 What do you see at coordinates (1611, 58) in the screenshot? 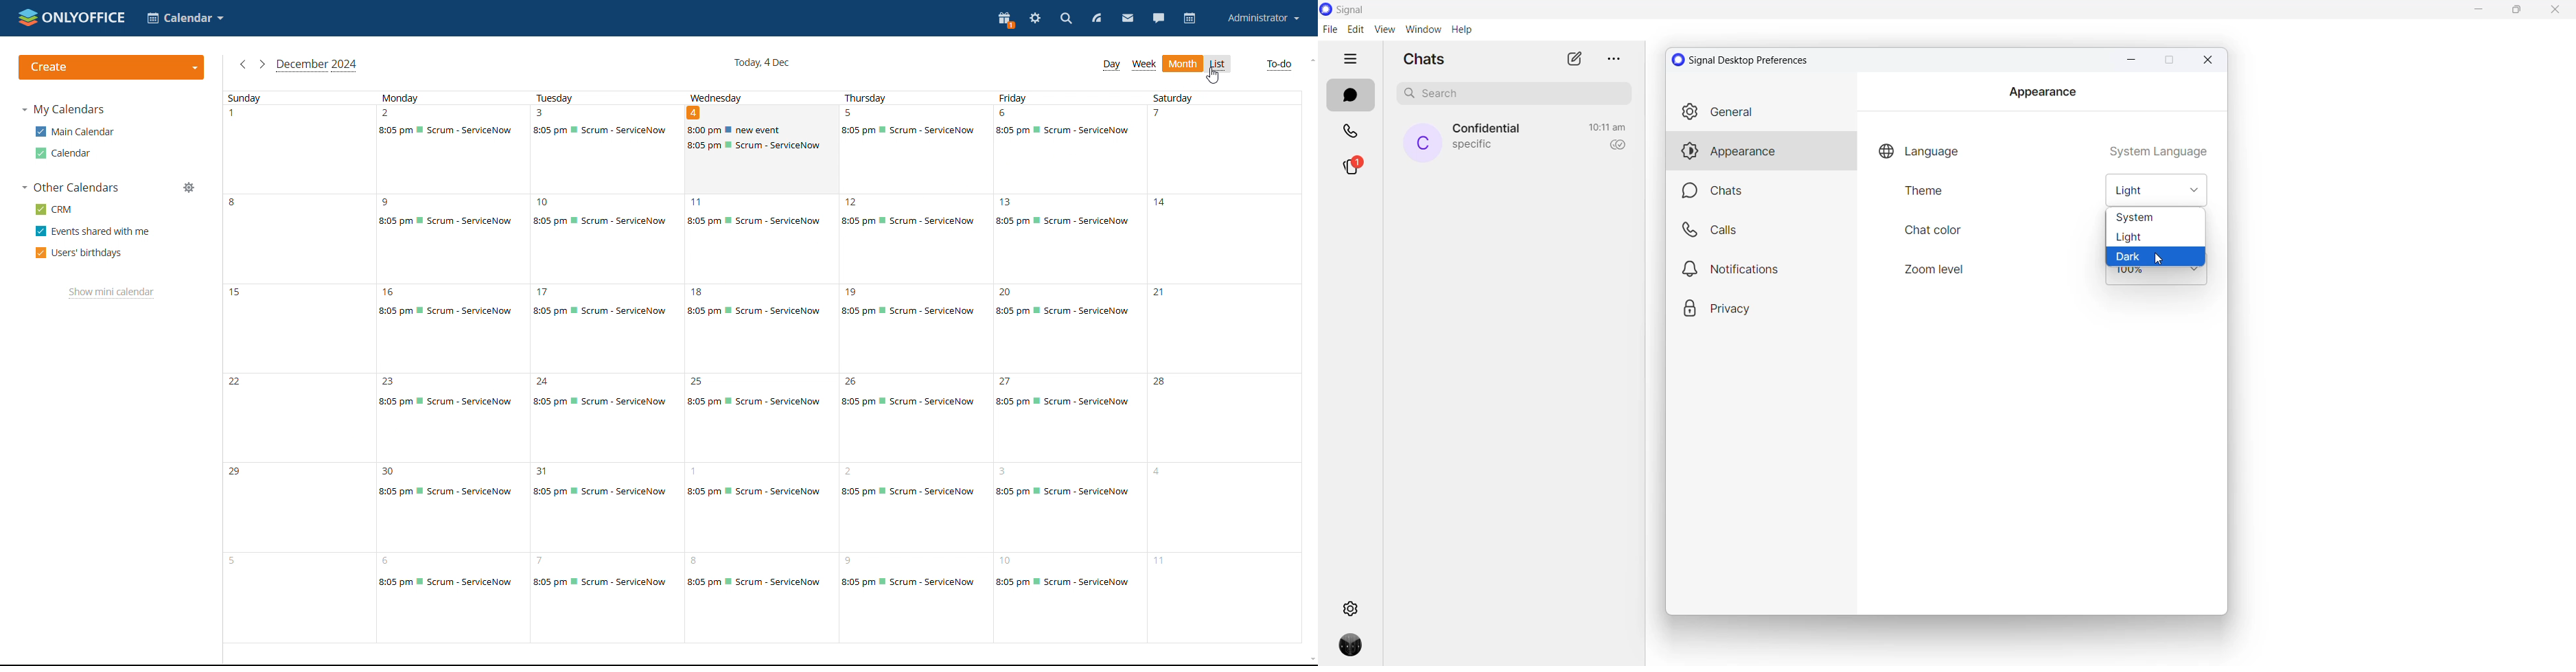
I see `more options` at bounding box center [1611, 58].